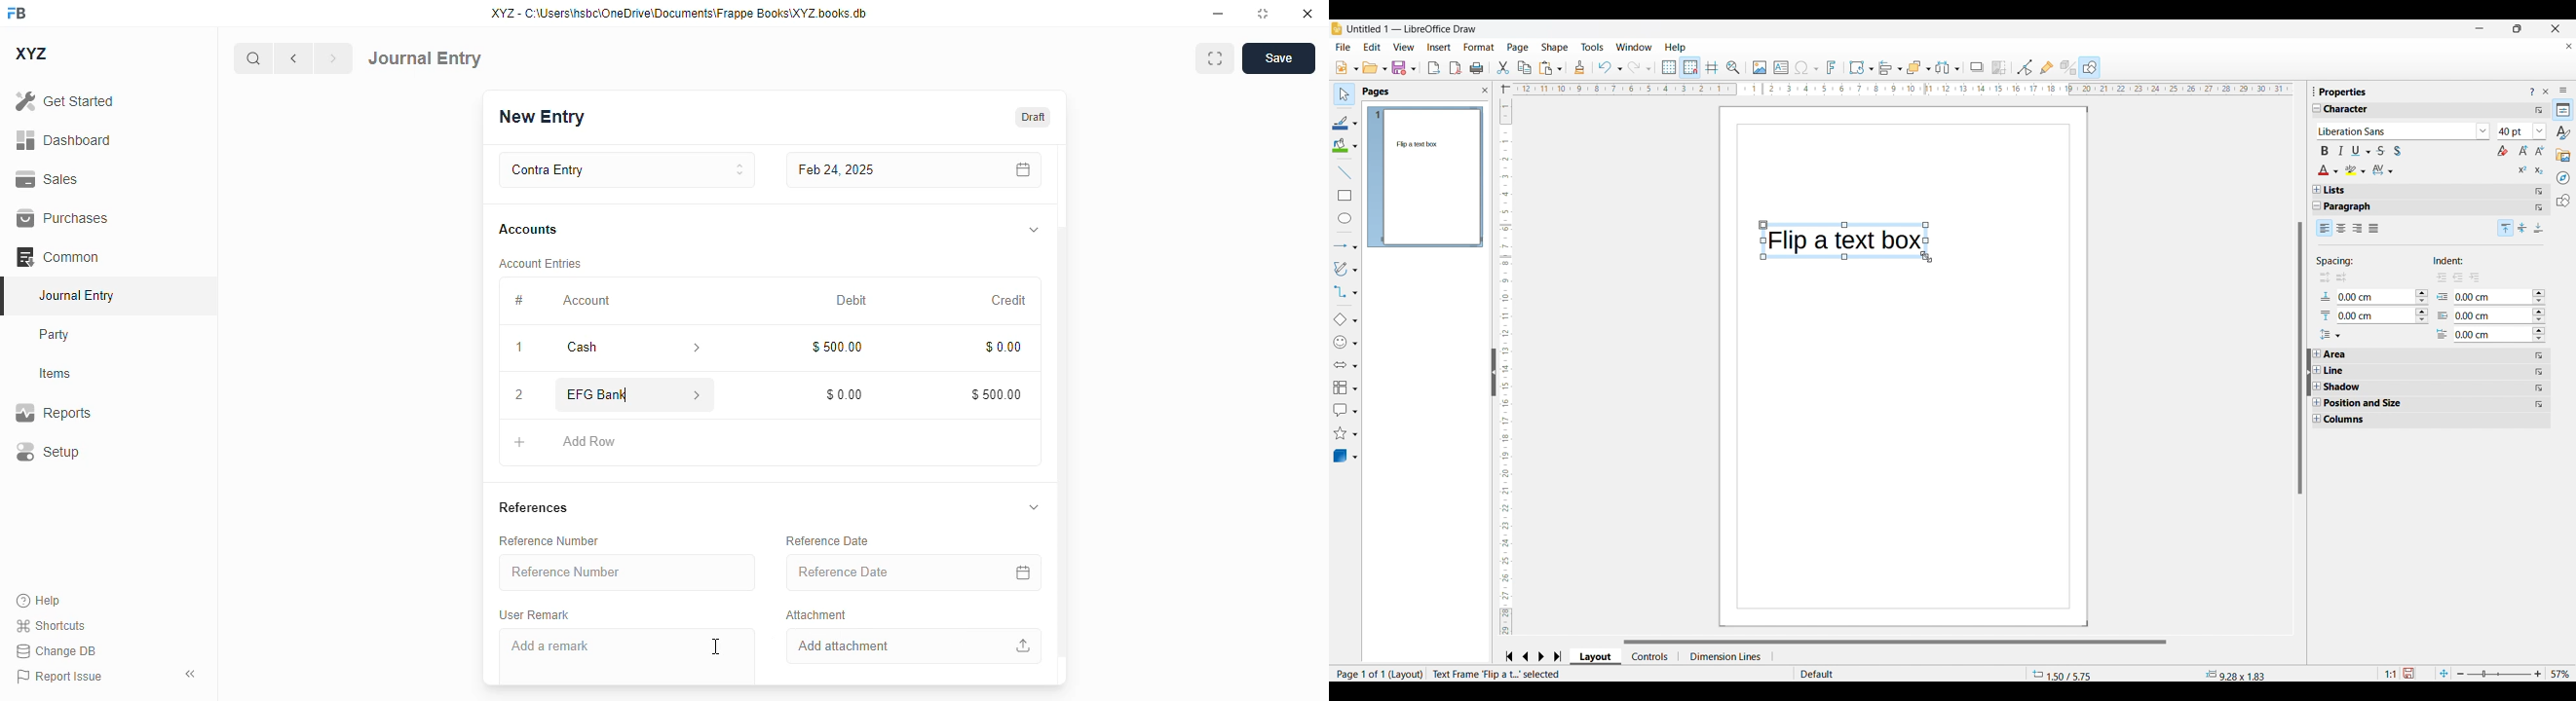 Image resolution: width=2576 pixels, height=728 pixels. Describe the element at coordinates (2301, 358) in the screenshot. I see `Vertical slider` at that location.